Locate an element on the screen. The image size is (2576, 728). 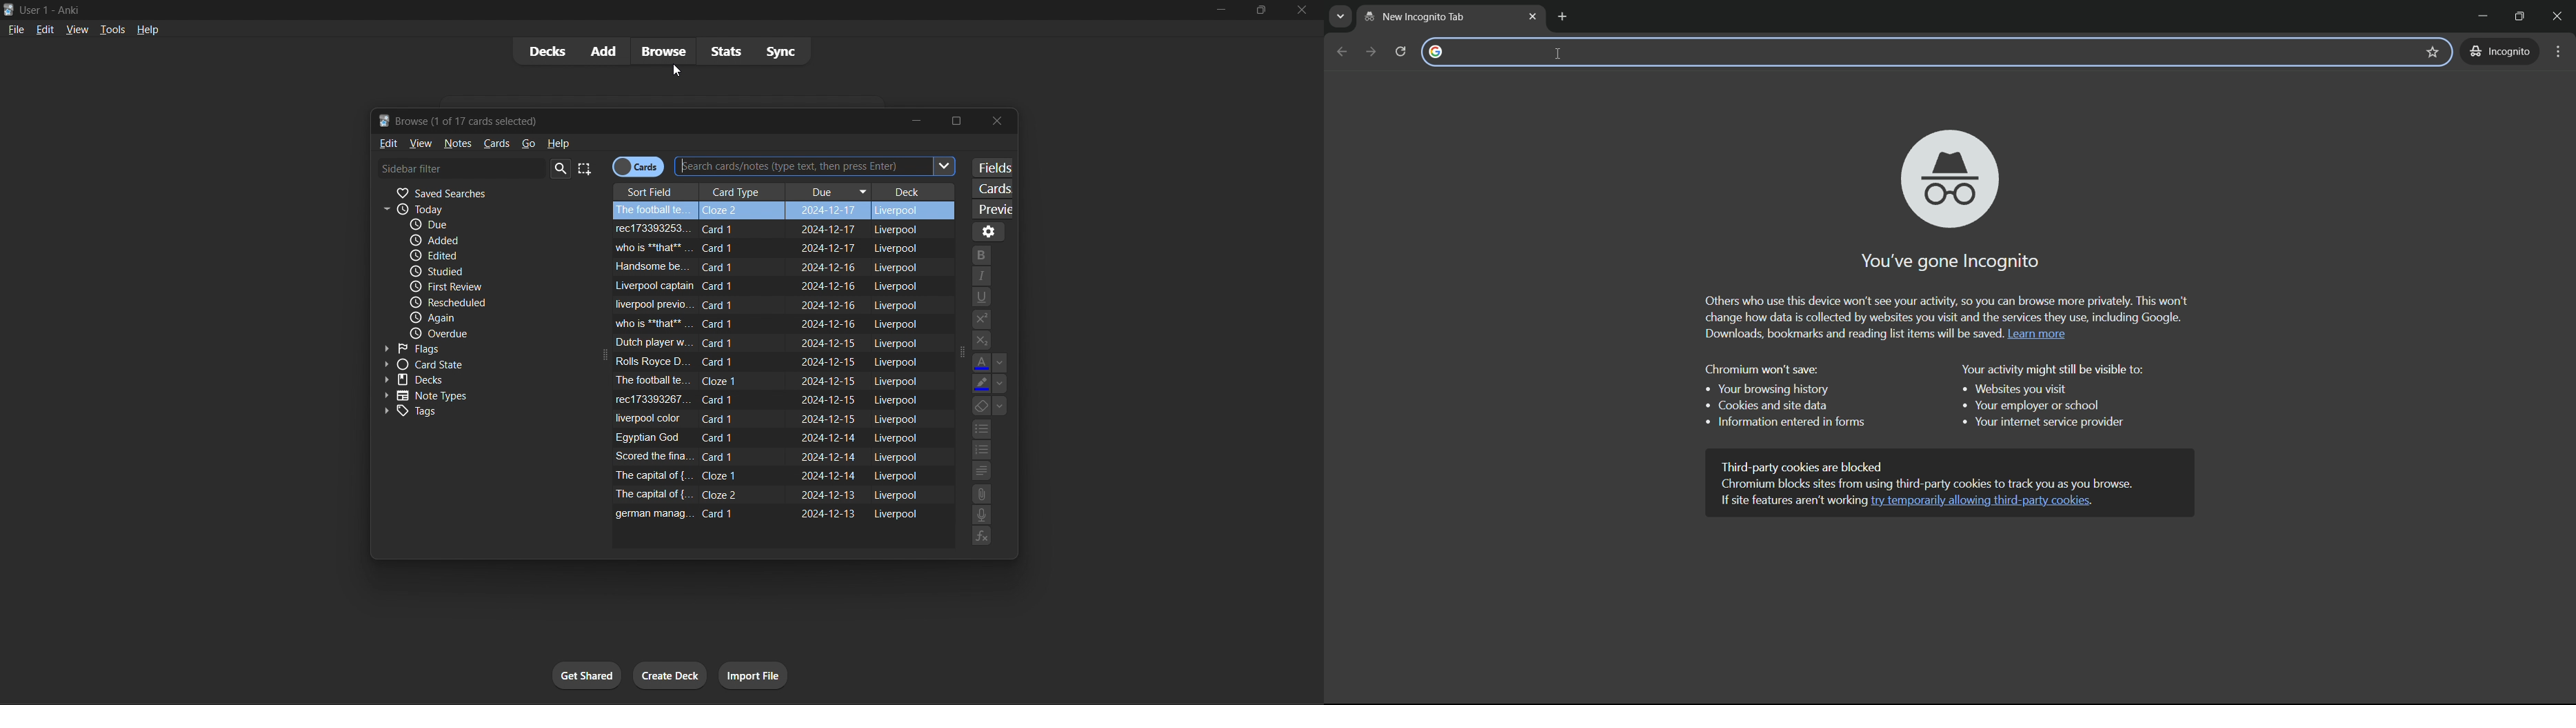
due date is located at coordinates (832, 268).